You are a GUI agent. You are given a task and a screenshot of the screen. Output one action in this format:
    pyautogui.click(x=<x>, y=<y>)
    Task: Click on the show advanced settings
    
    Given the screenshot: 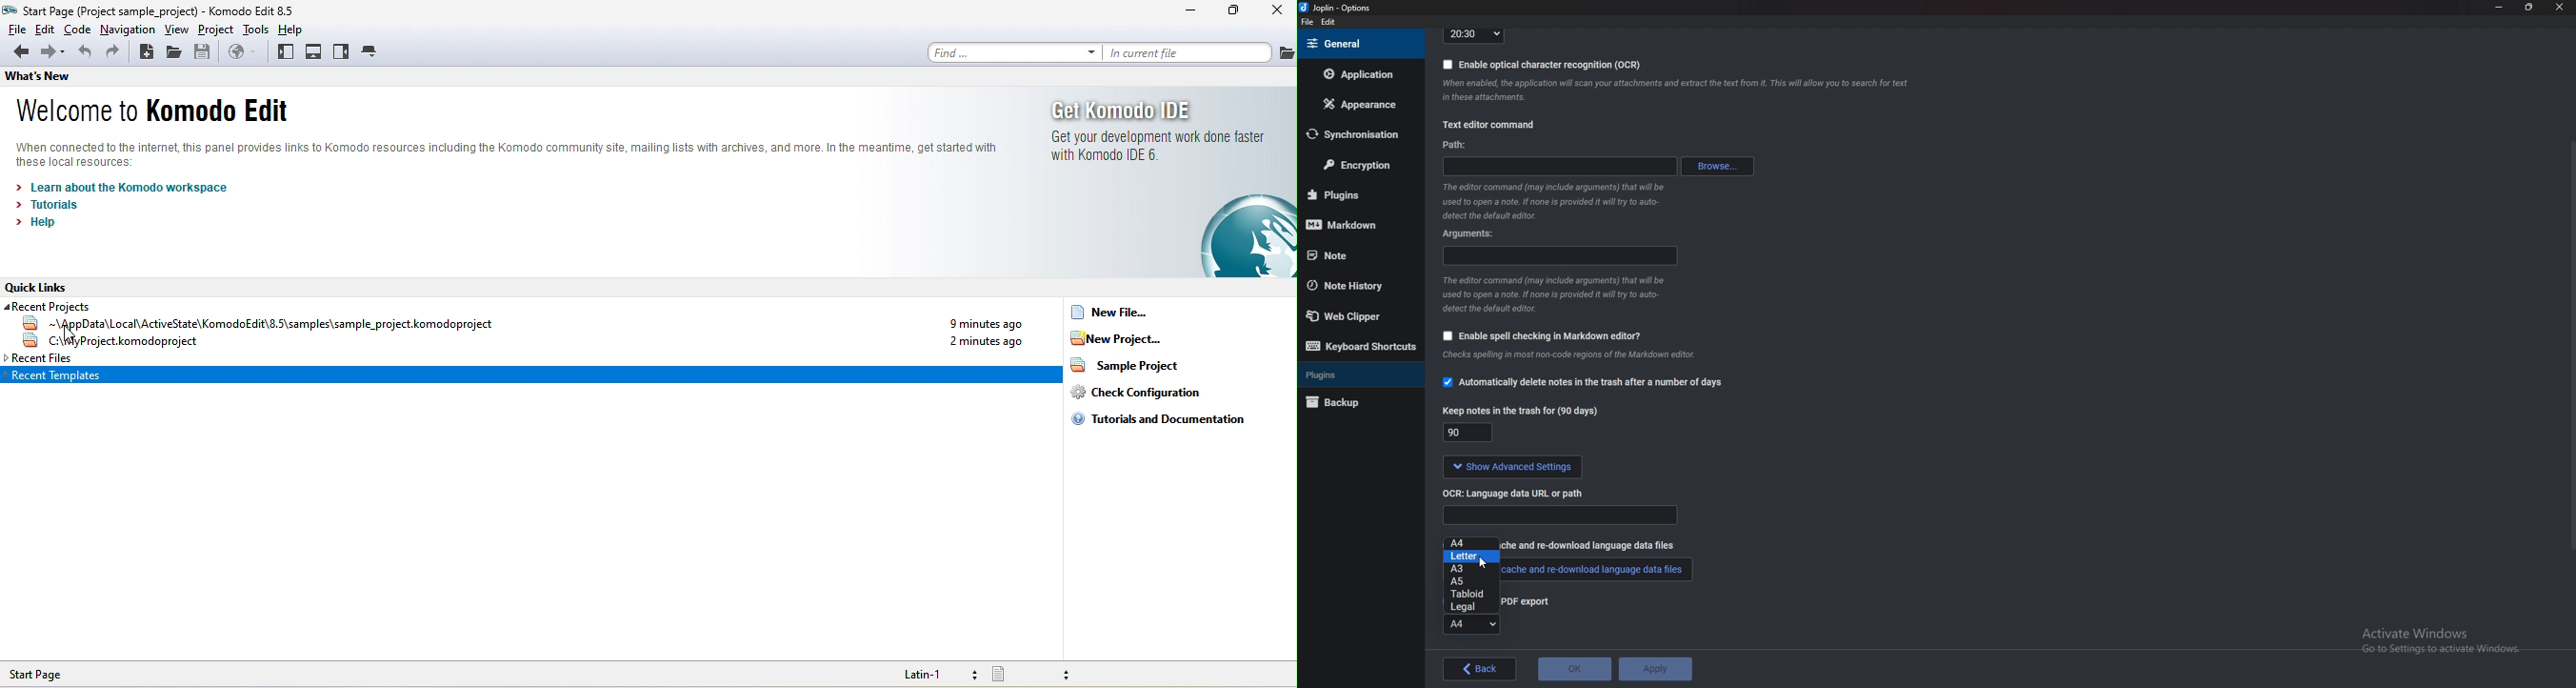 What is the action you would take?
    pyautogui.click(x=1510, y=467)
    